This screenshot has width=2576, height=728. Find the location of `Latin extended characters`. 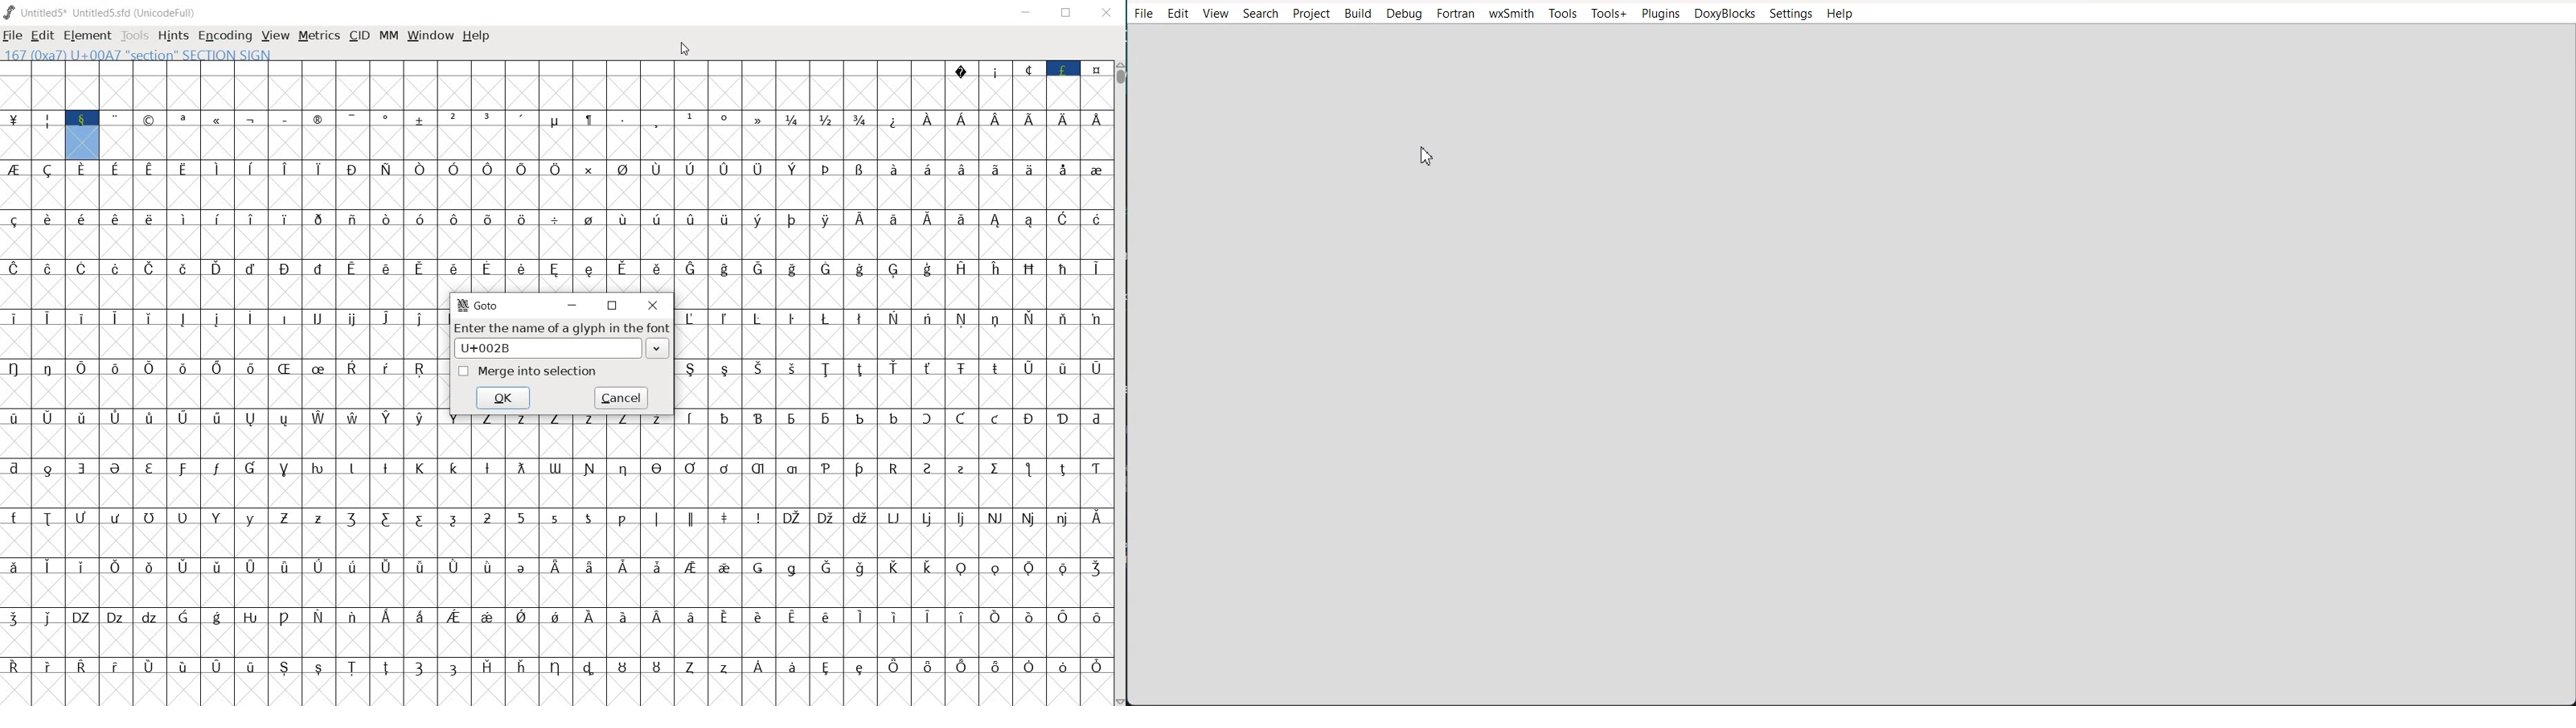

Latin extended characters is located at coordinates (301, 184).